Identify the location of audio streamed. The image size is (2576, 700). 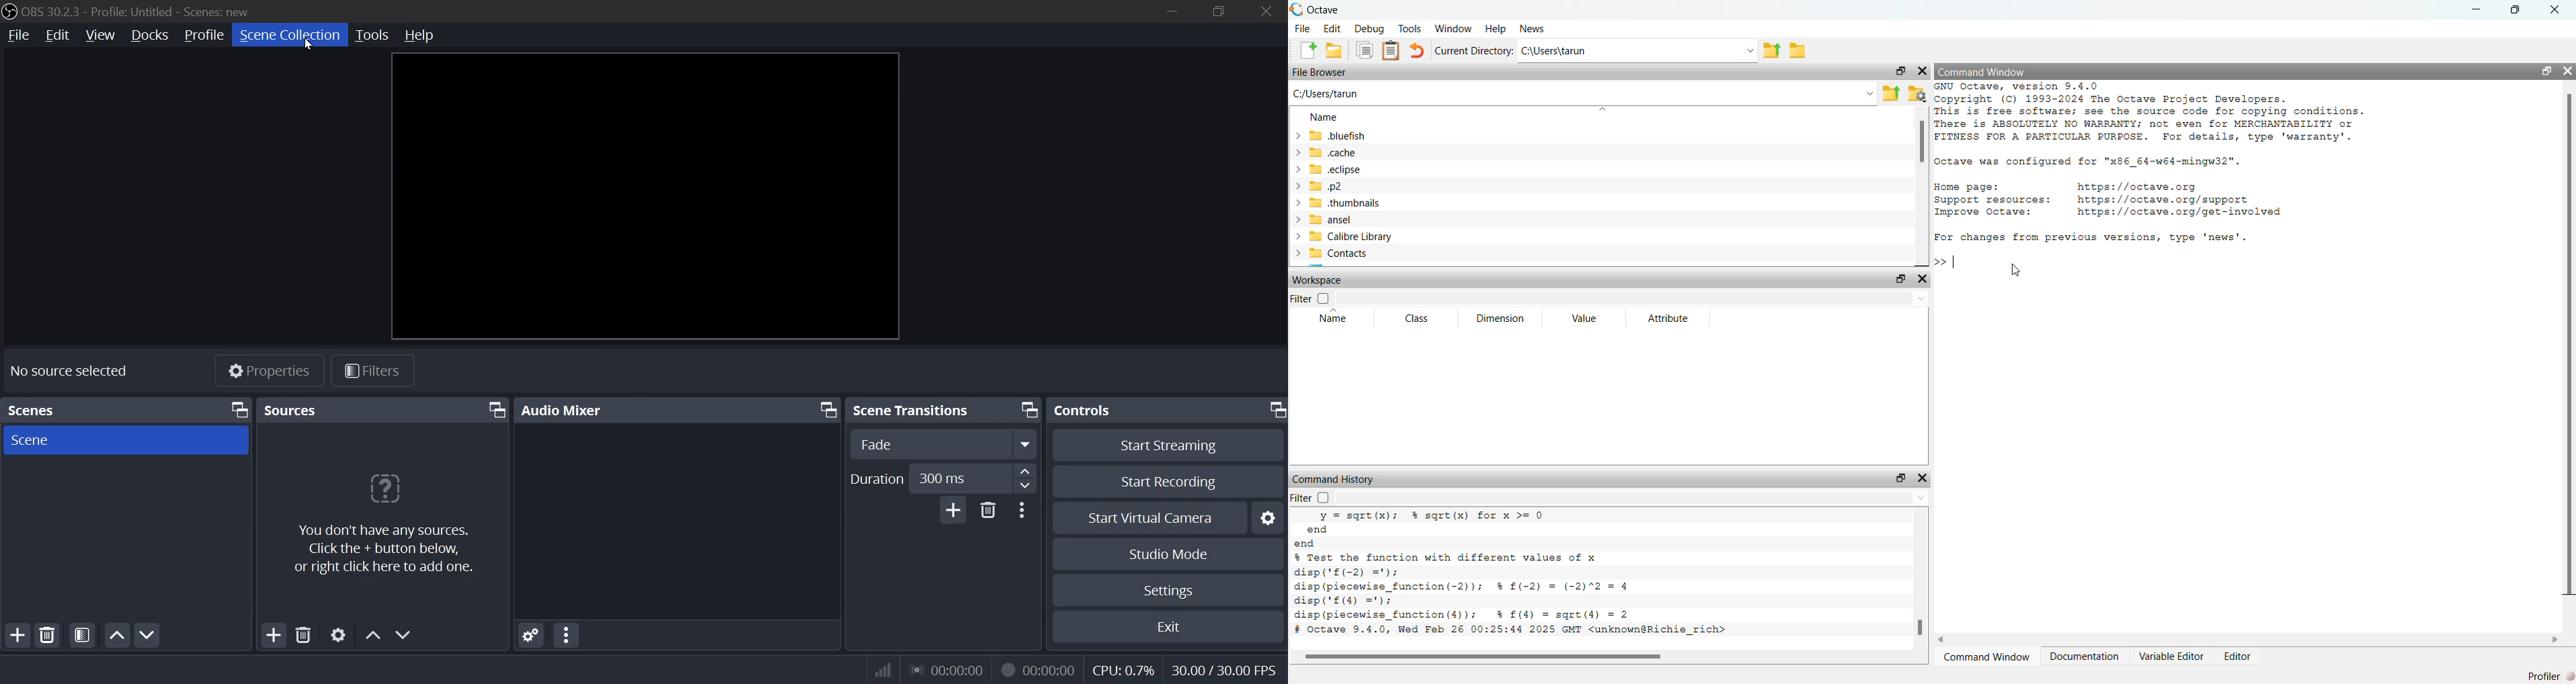
(946, 669).